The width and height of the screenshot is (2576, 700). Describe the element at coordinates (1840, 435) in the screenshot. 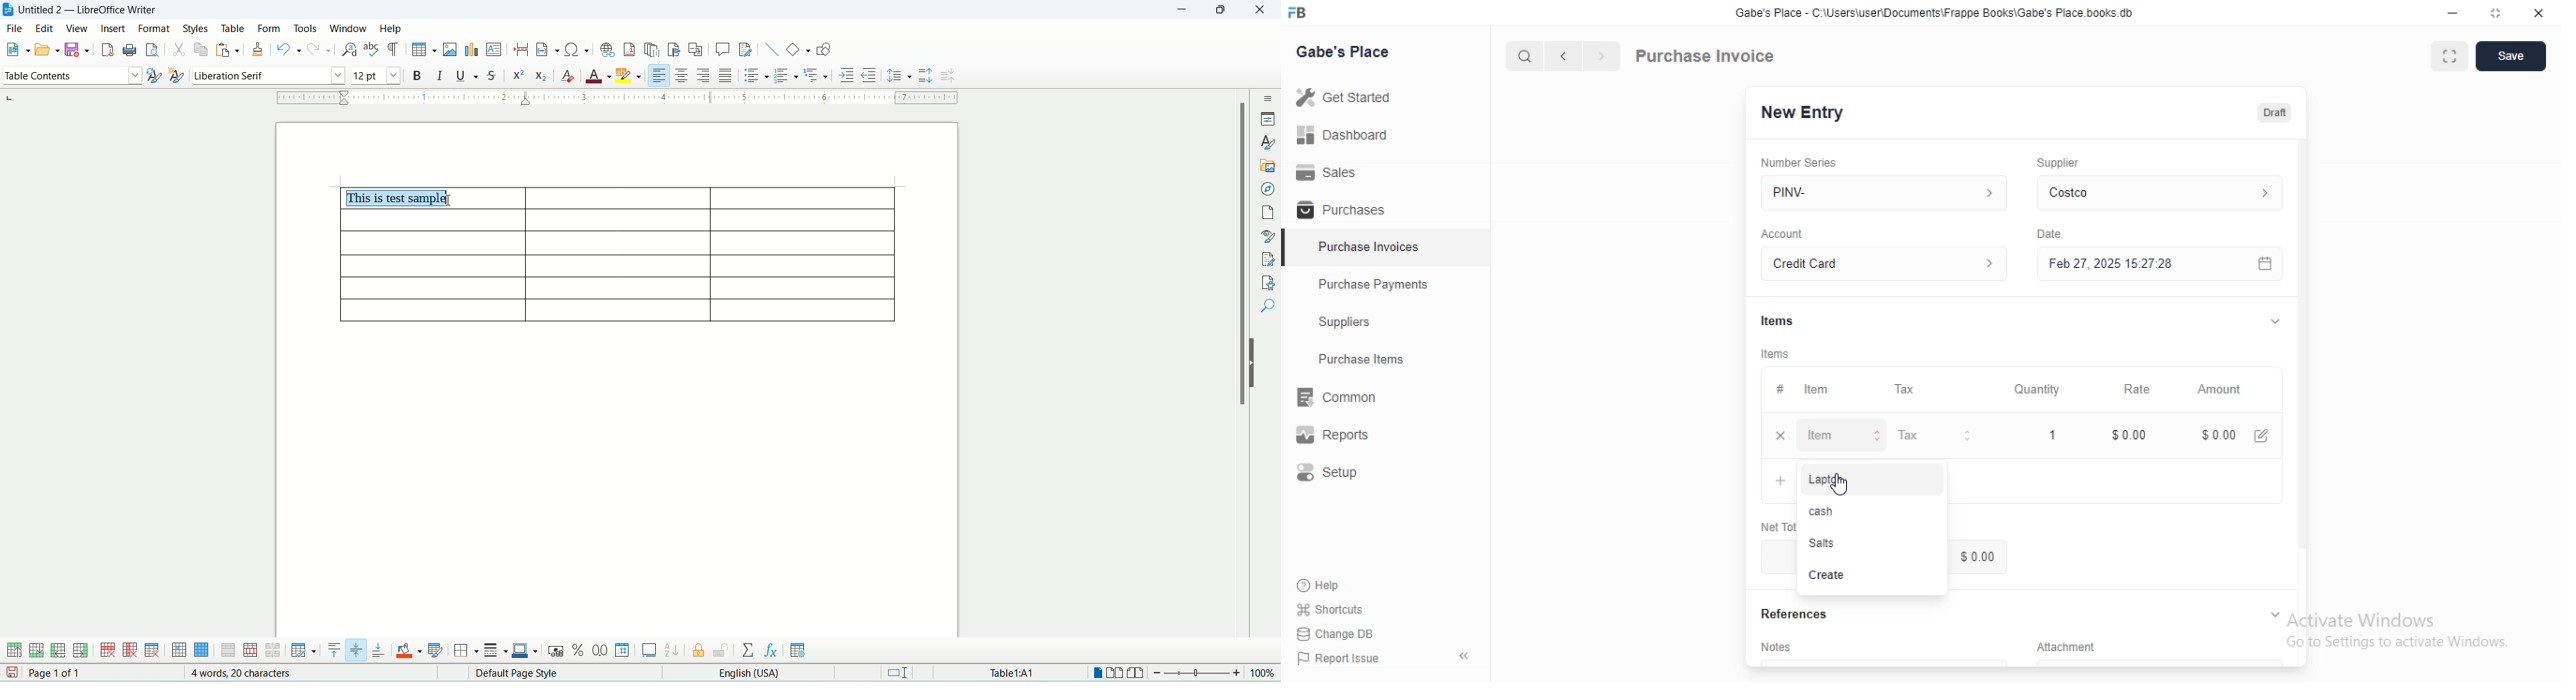

I see `Item` at that location.